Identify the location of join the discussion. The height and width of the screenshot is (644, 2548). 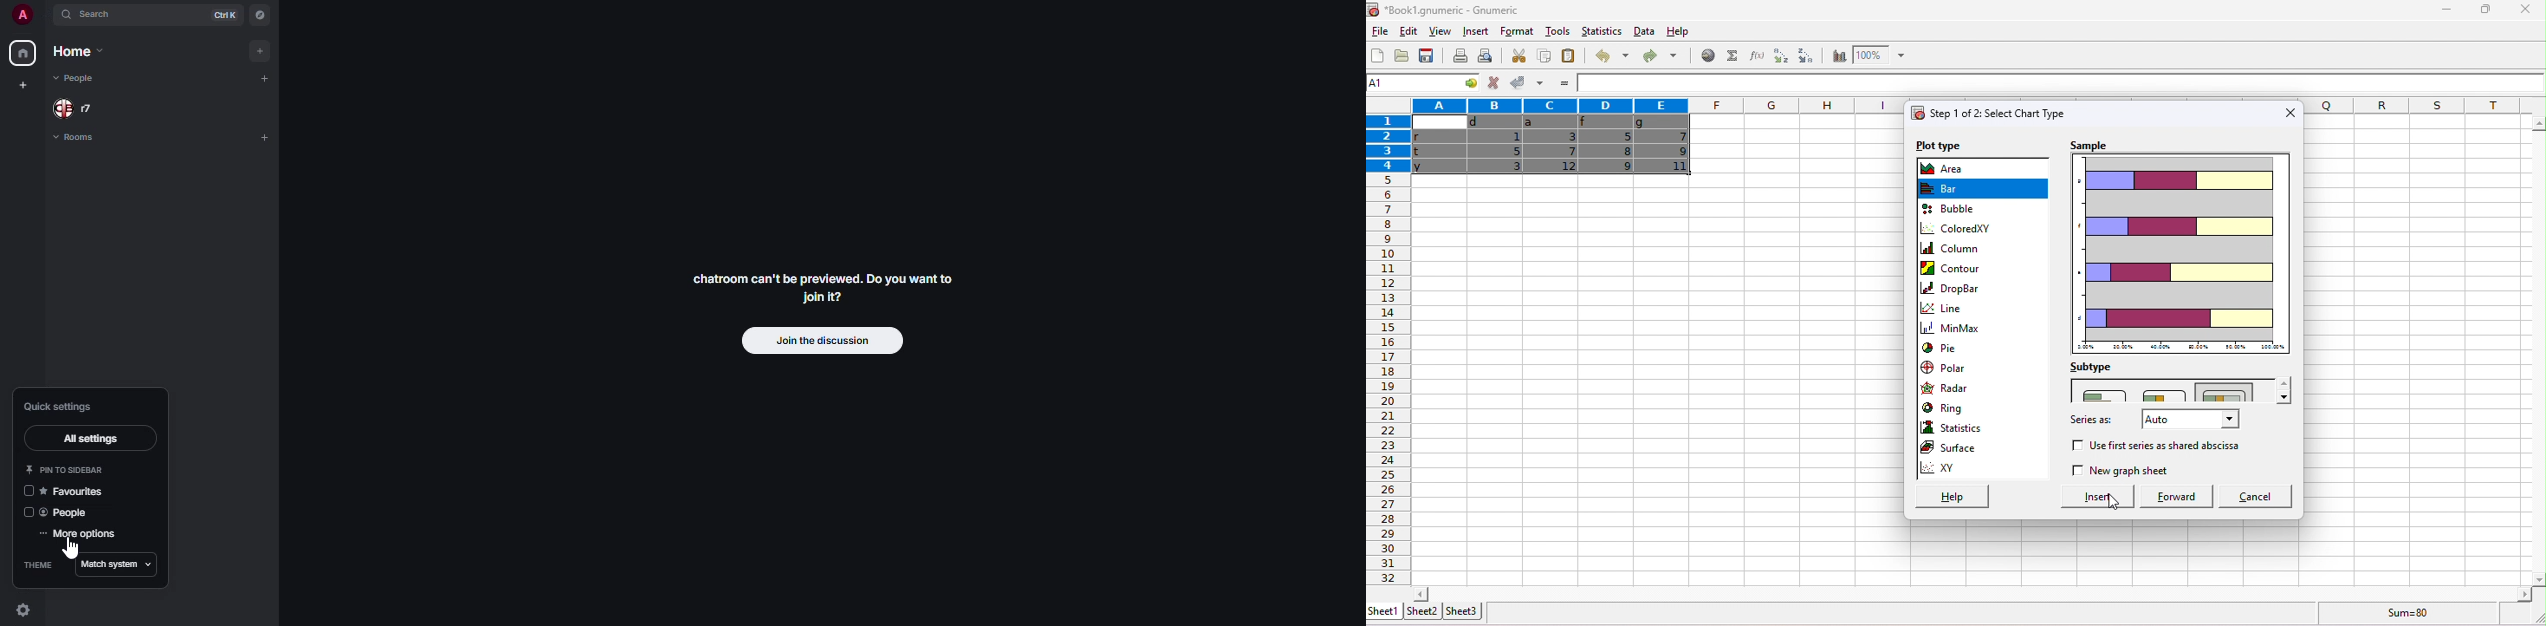
(824, 341).